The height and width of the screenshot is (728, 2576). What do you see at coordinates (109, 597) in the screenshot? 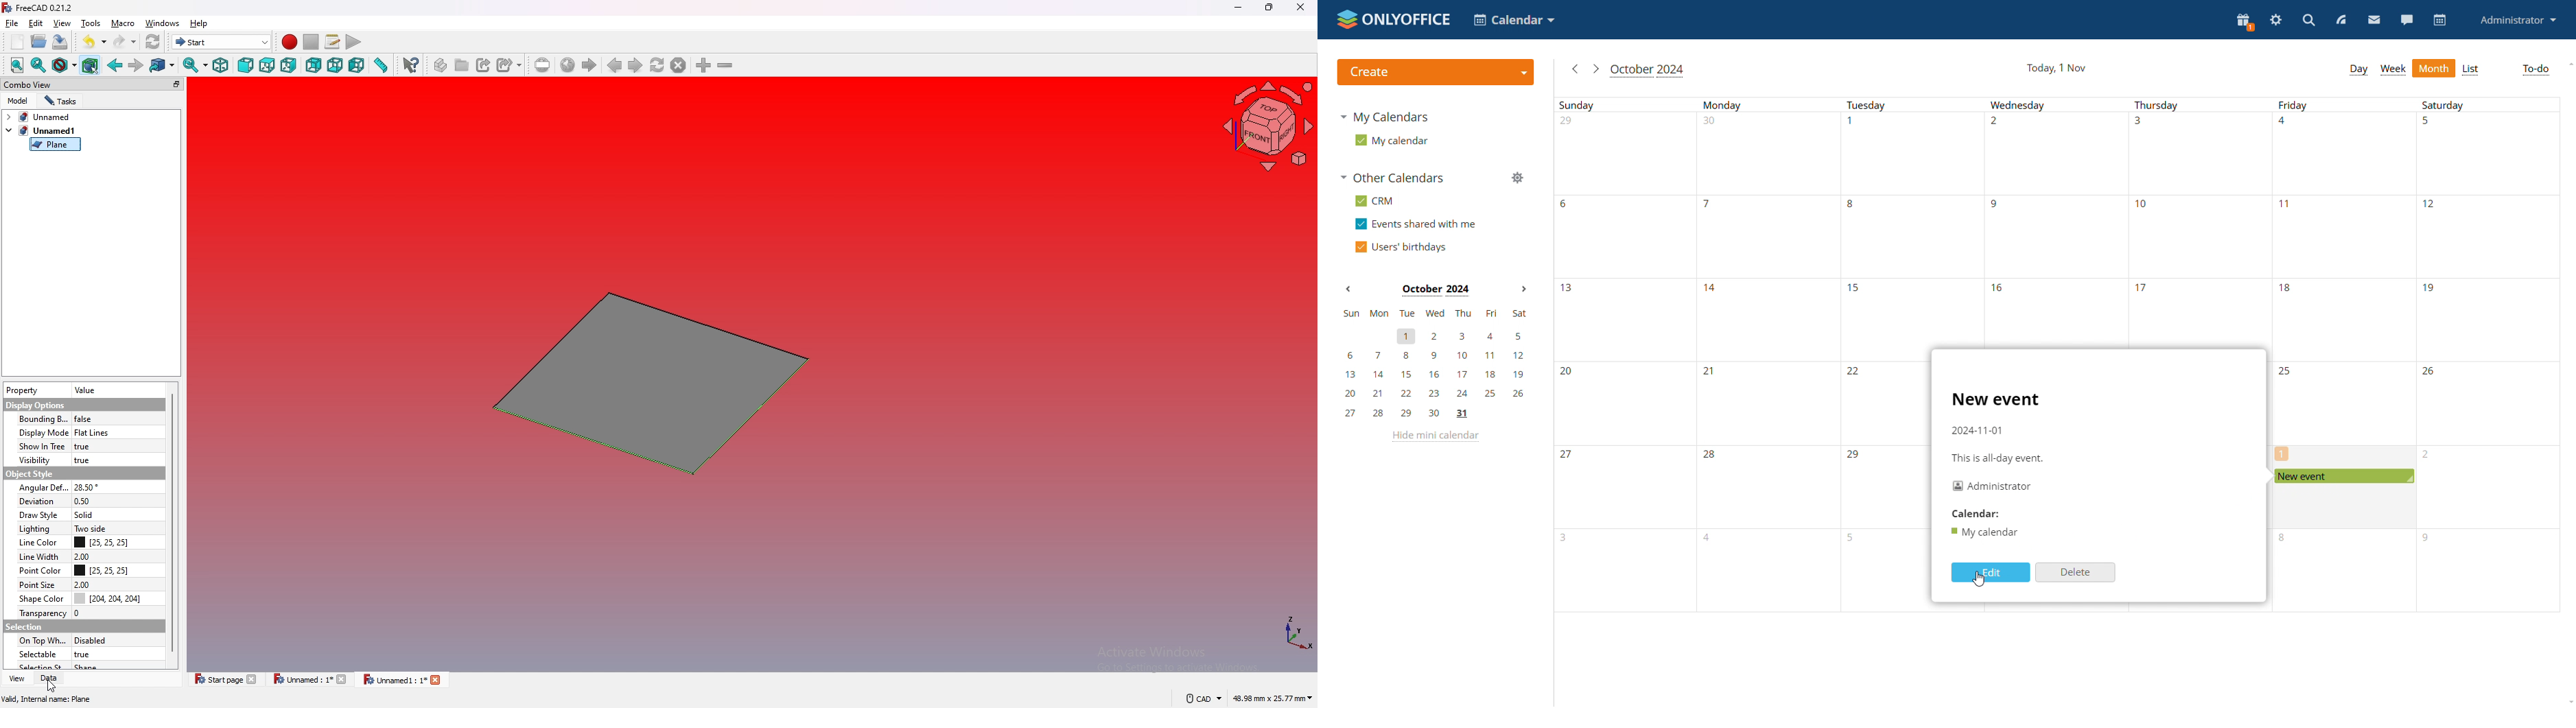
I see `[204, 204, 204]` at bounding box center [109, 597].